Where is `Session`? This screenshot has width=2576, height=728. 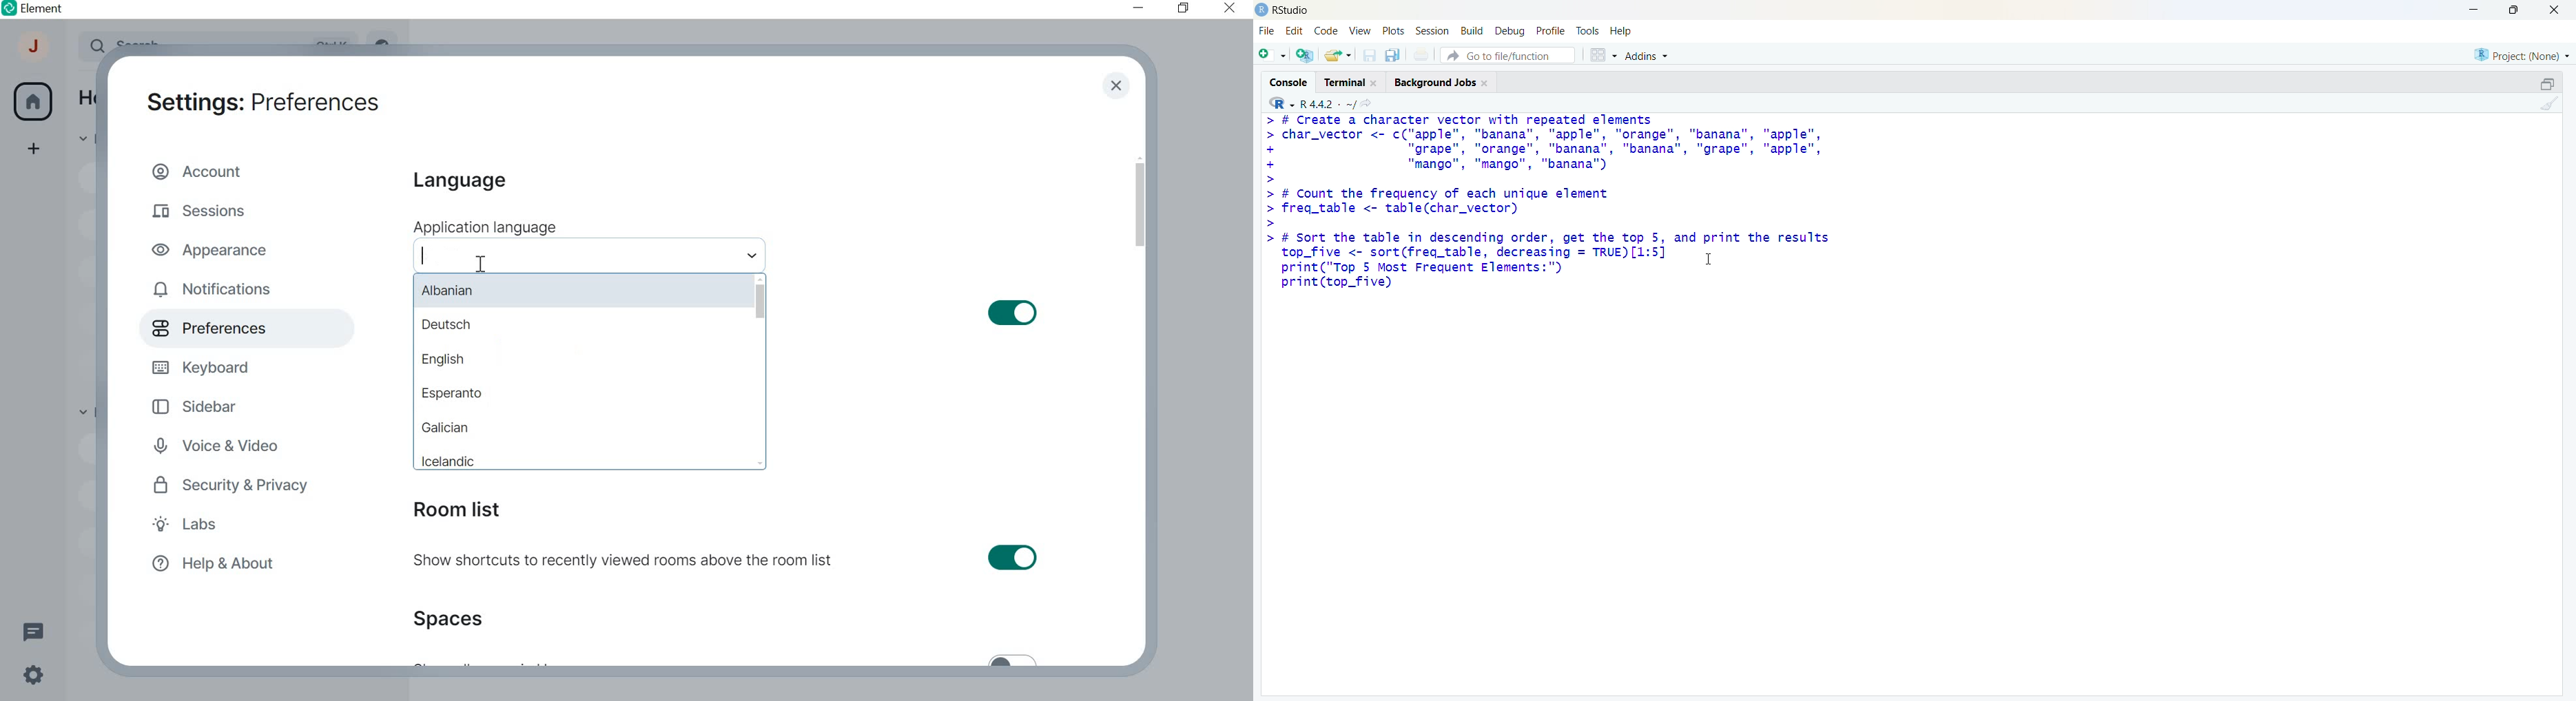 Session is located at coordinates (1434, 31).